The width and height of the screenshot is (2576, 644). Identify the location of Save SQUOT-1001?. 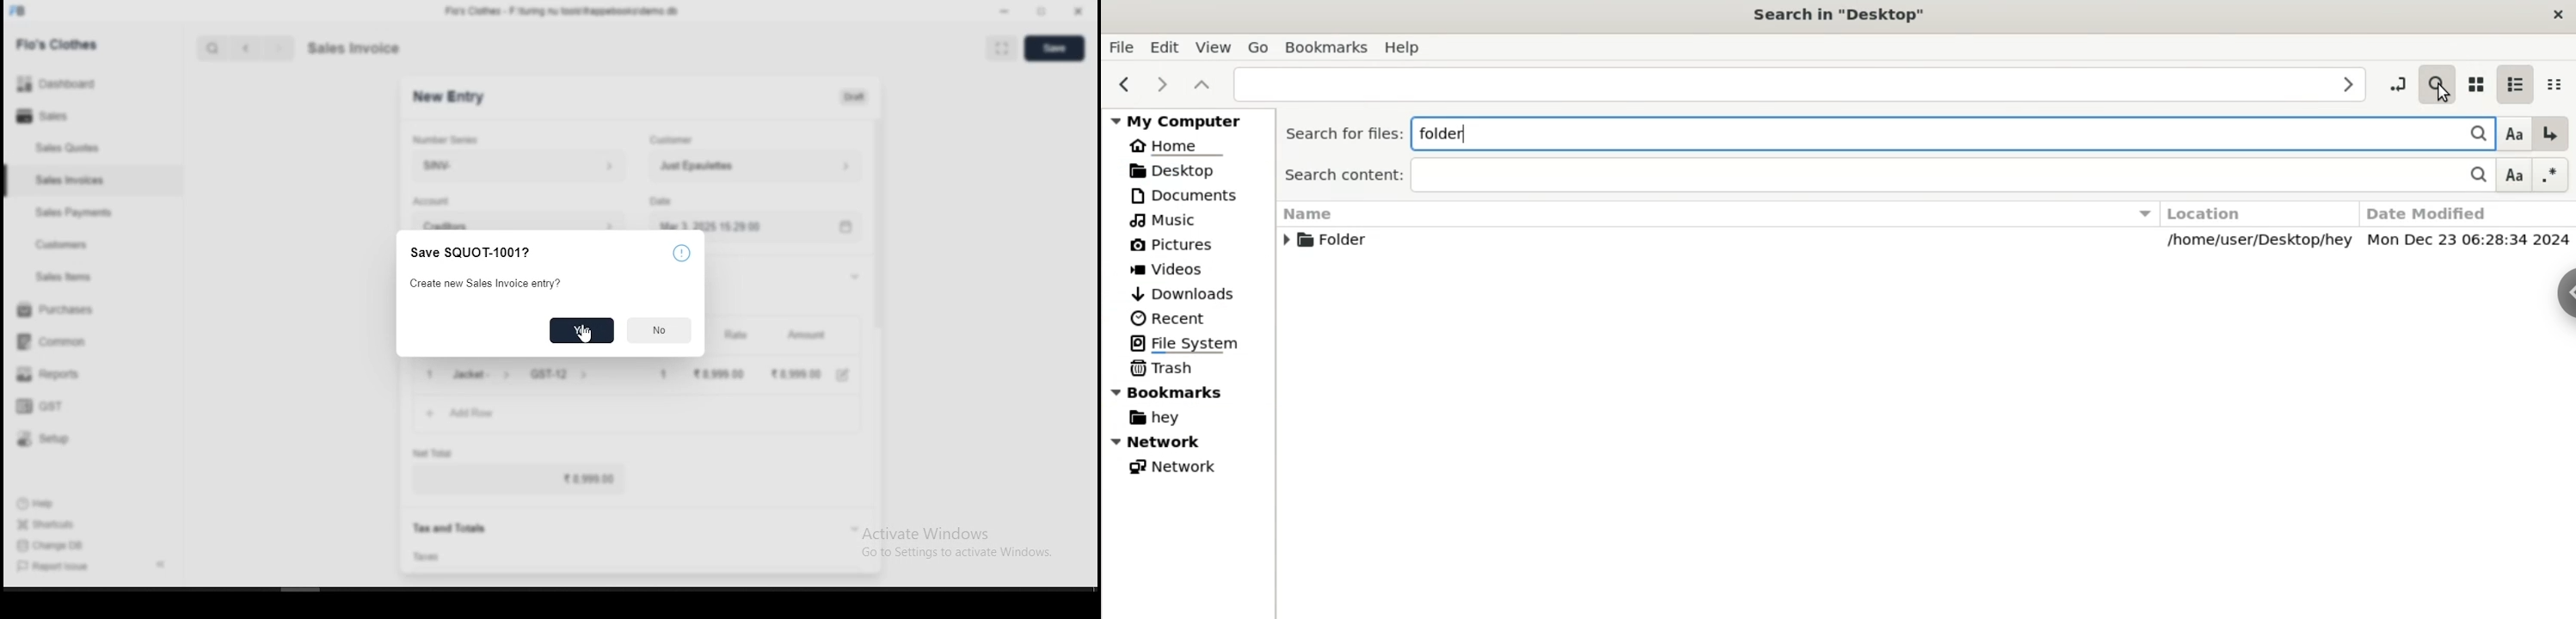
(477, 252).